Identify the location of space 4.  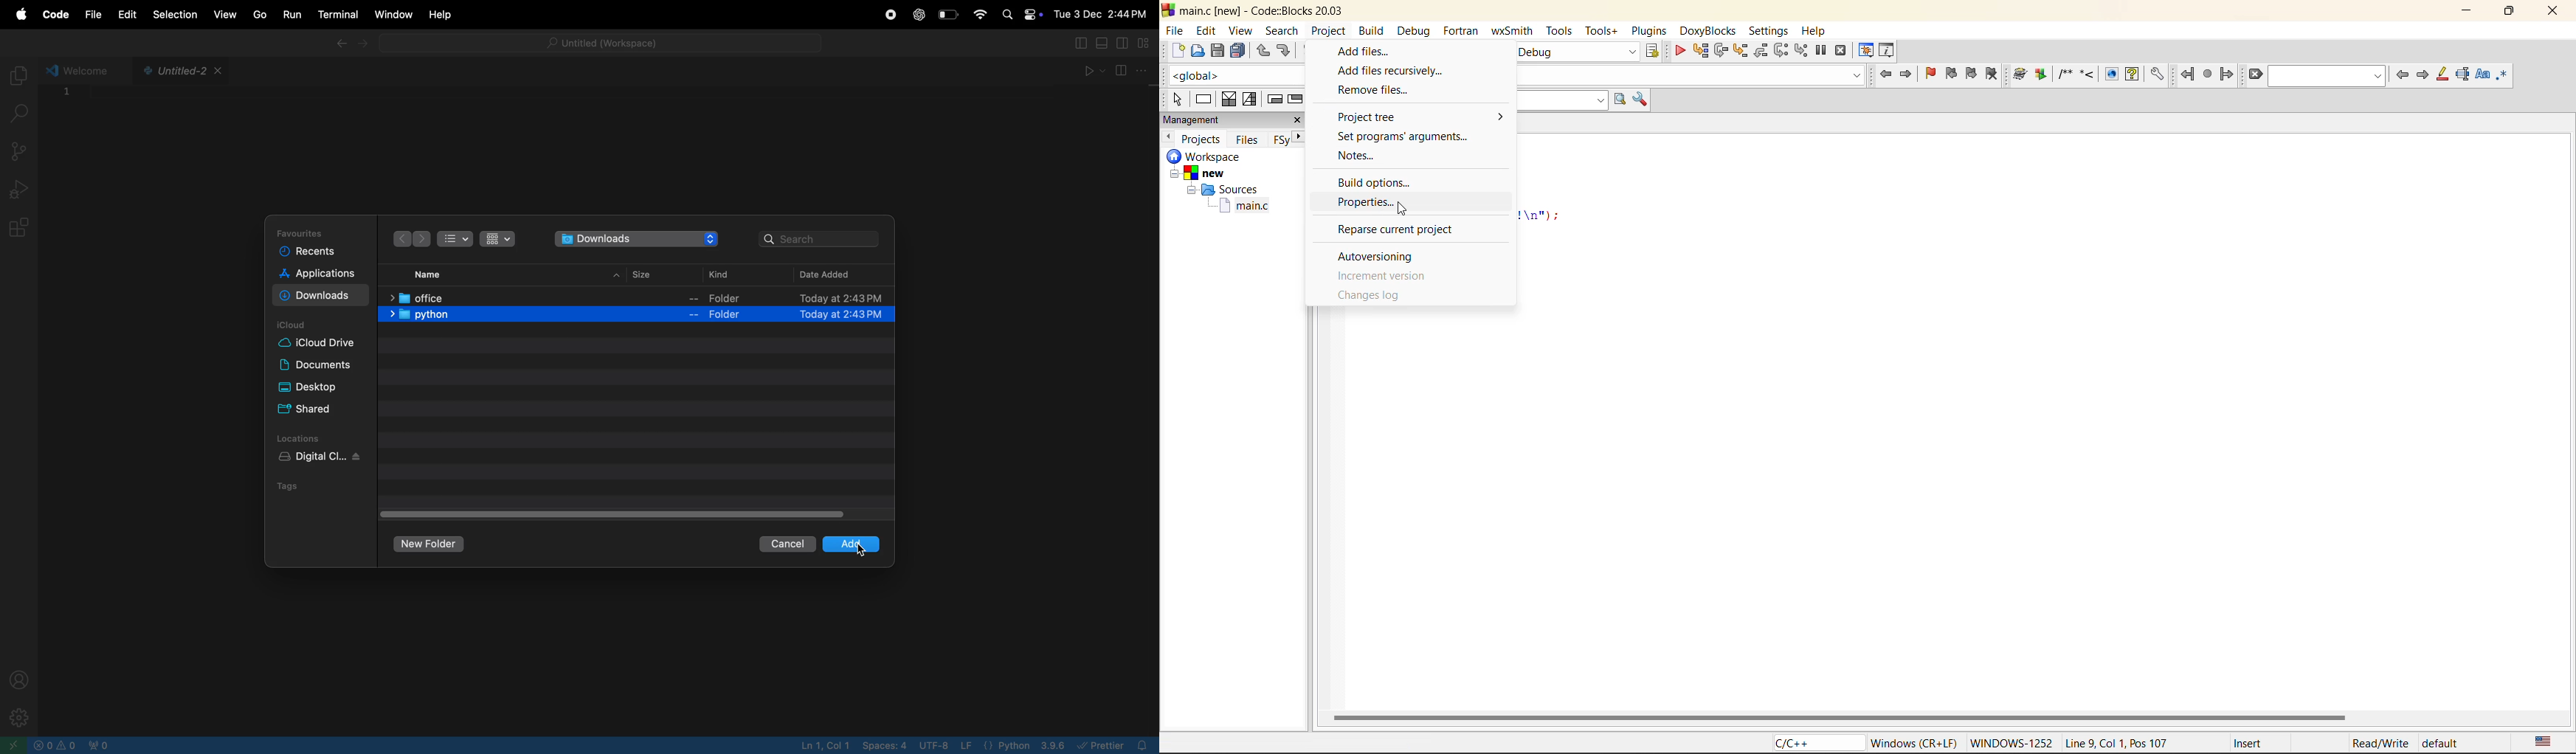
(886, 746).